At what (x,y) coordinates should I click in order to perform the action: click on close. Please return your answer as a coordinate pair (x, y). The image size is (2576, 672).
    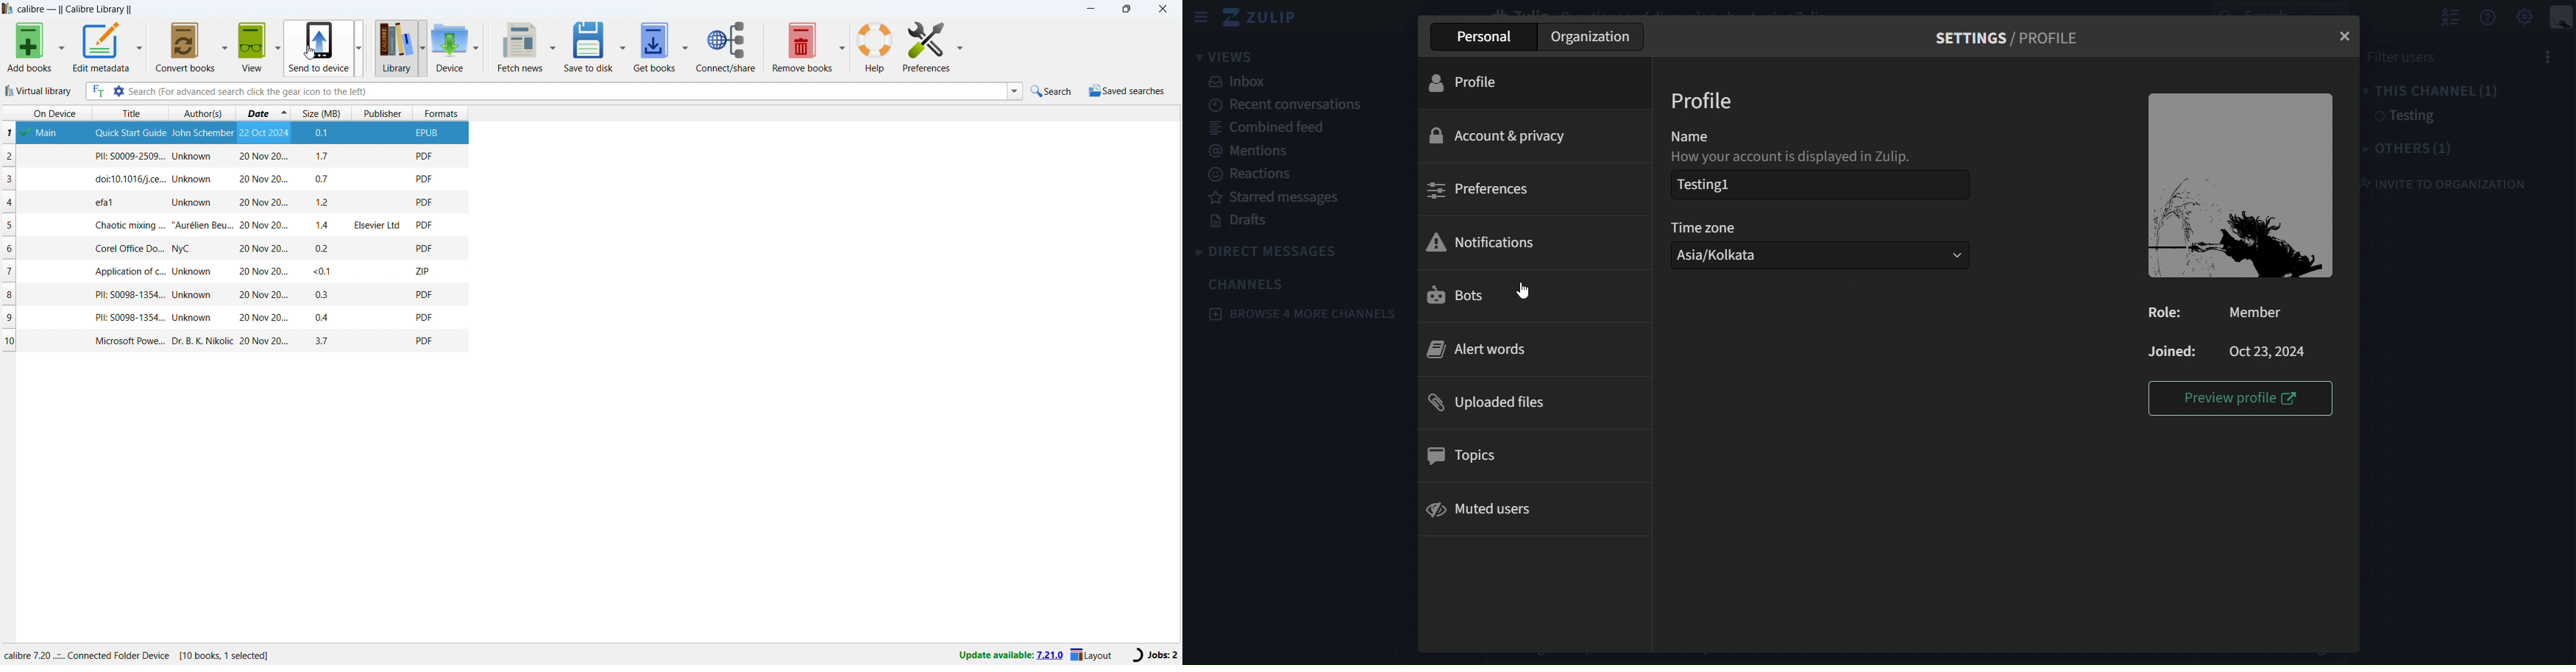
    Looking at the image, I should click on (2344, 37).